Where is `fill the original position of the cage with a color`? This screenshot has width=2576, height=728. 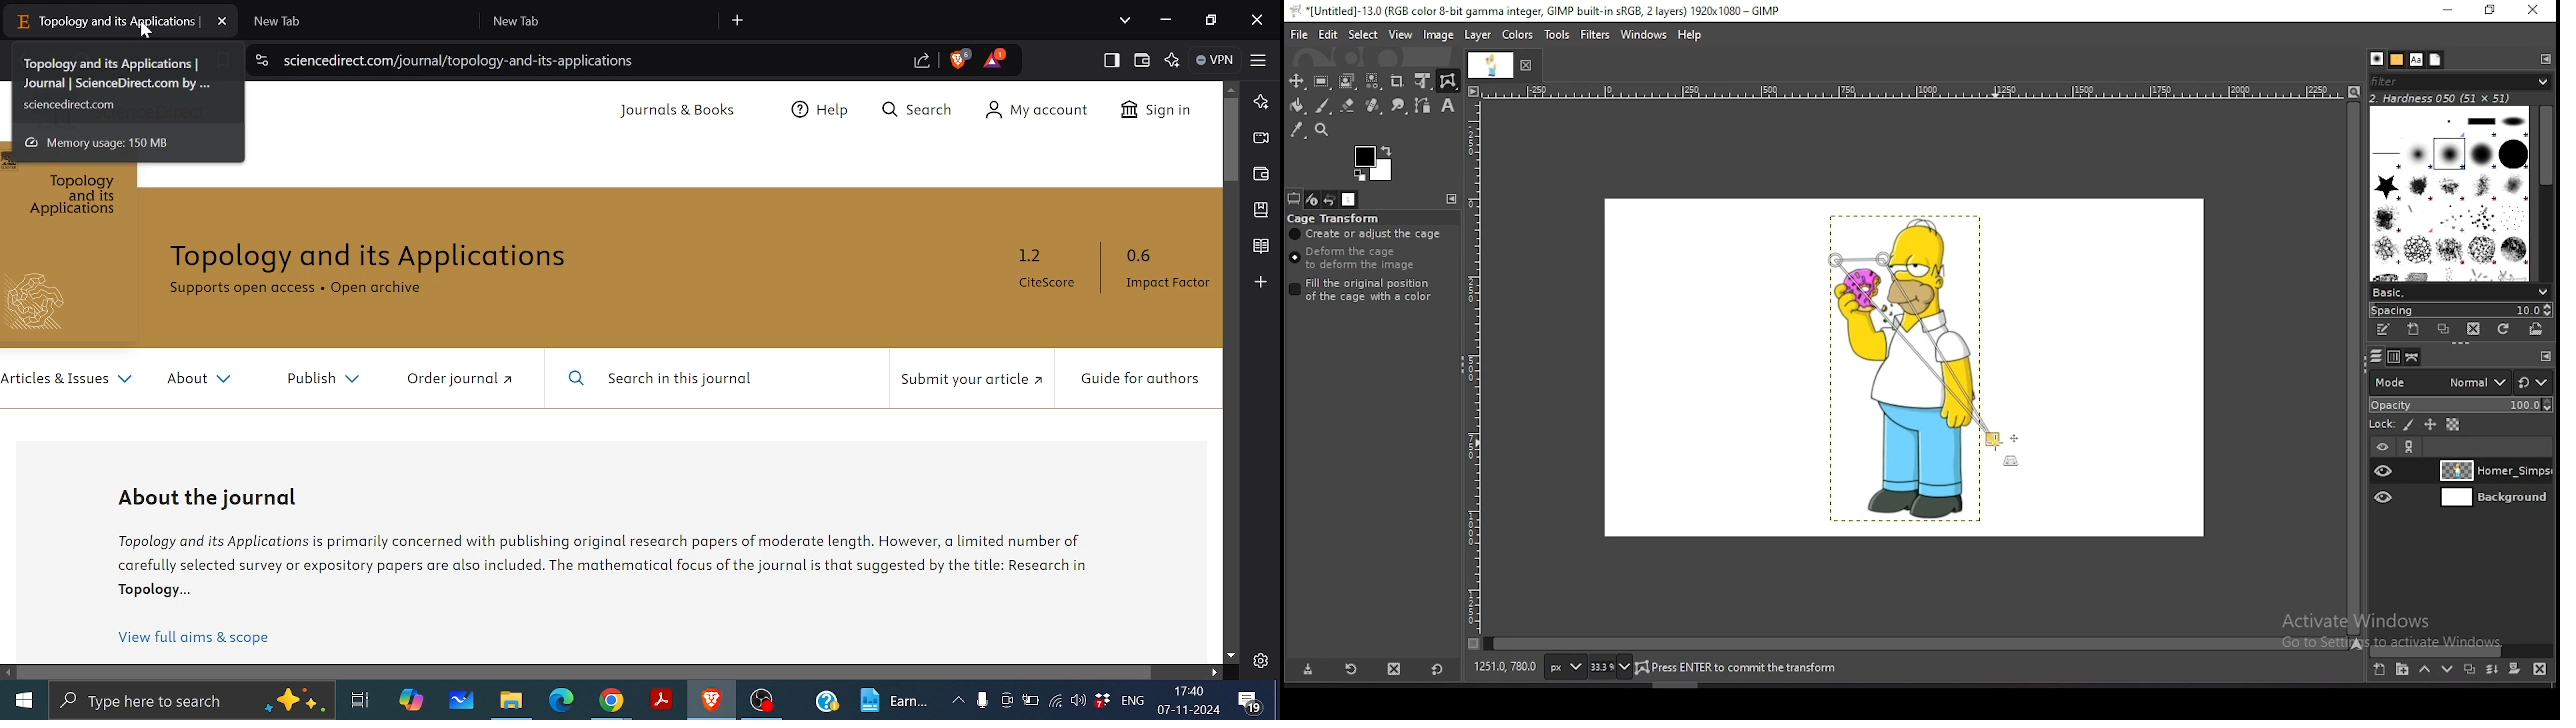 fill the original position of the cage with a color is located at coordinates (1366, 290).